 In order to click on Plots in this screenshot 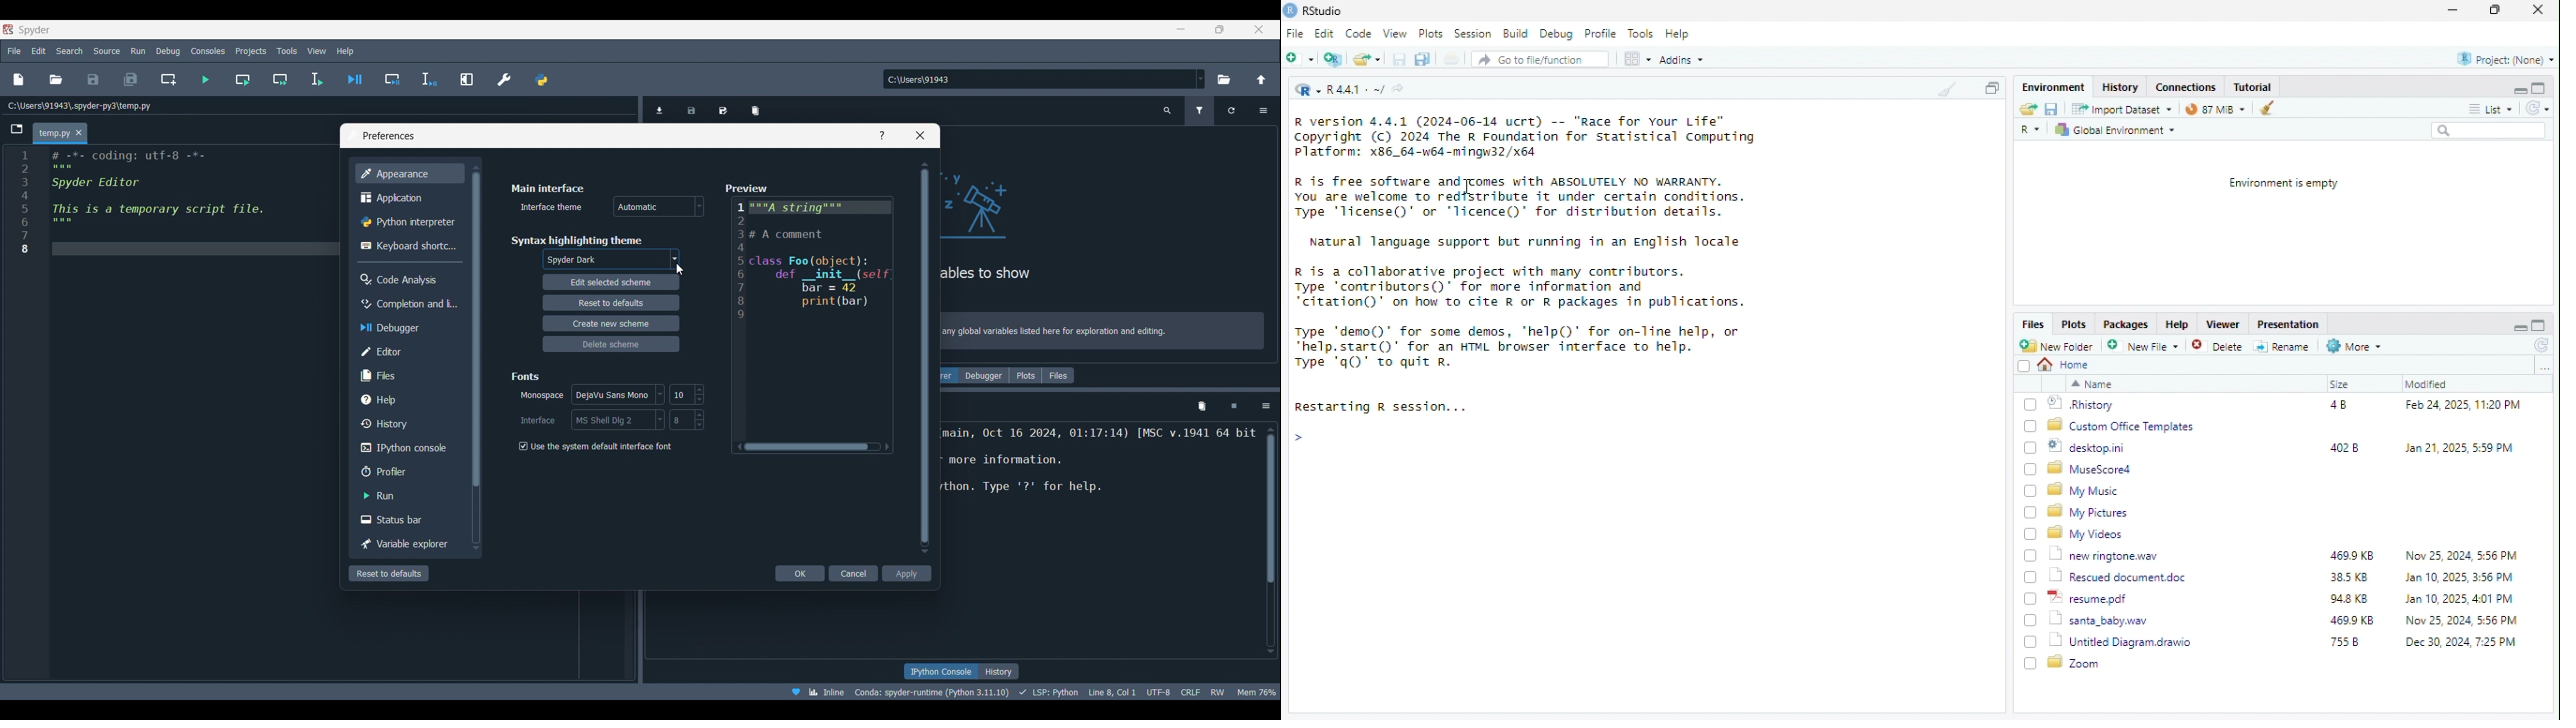, I will do `click(1025, 375)`.